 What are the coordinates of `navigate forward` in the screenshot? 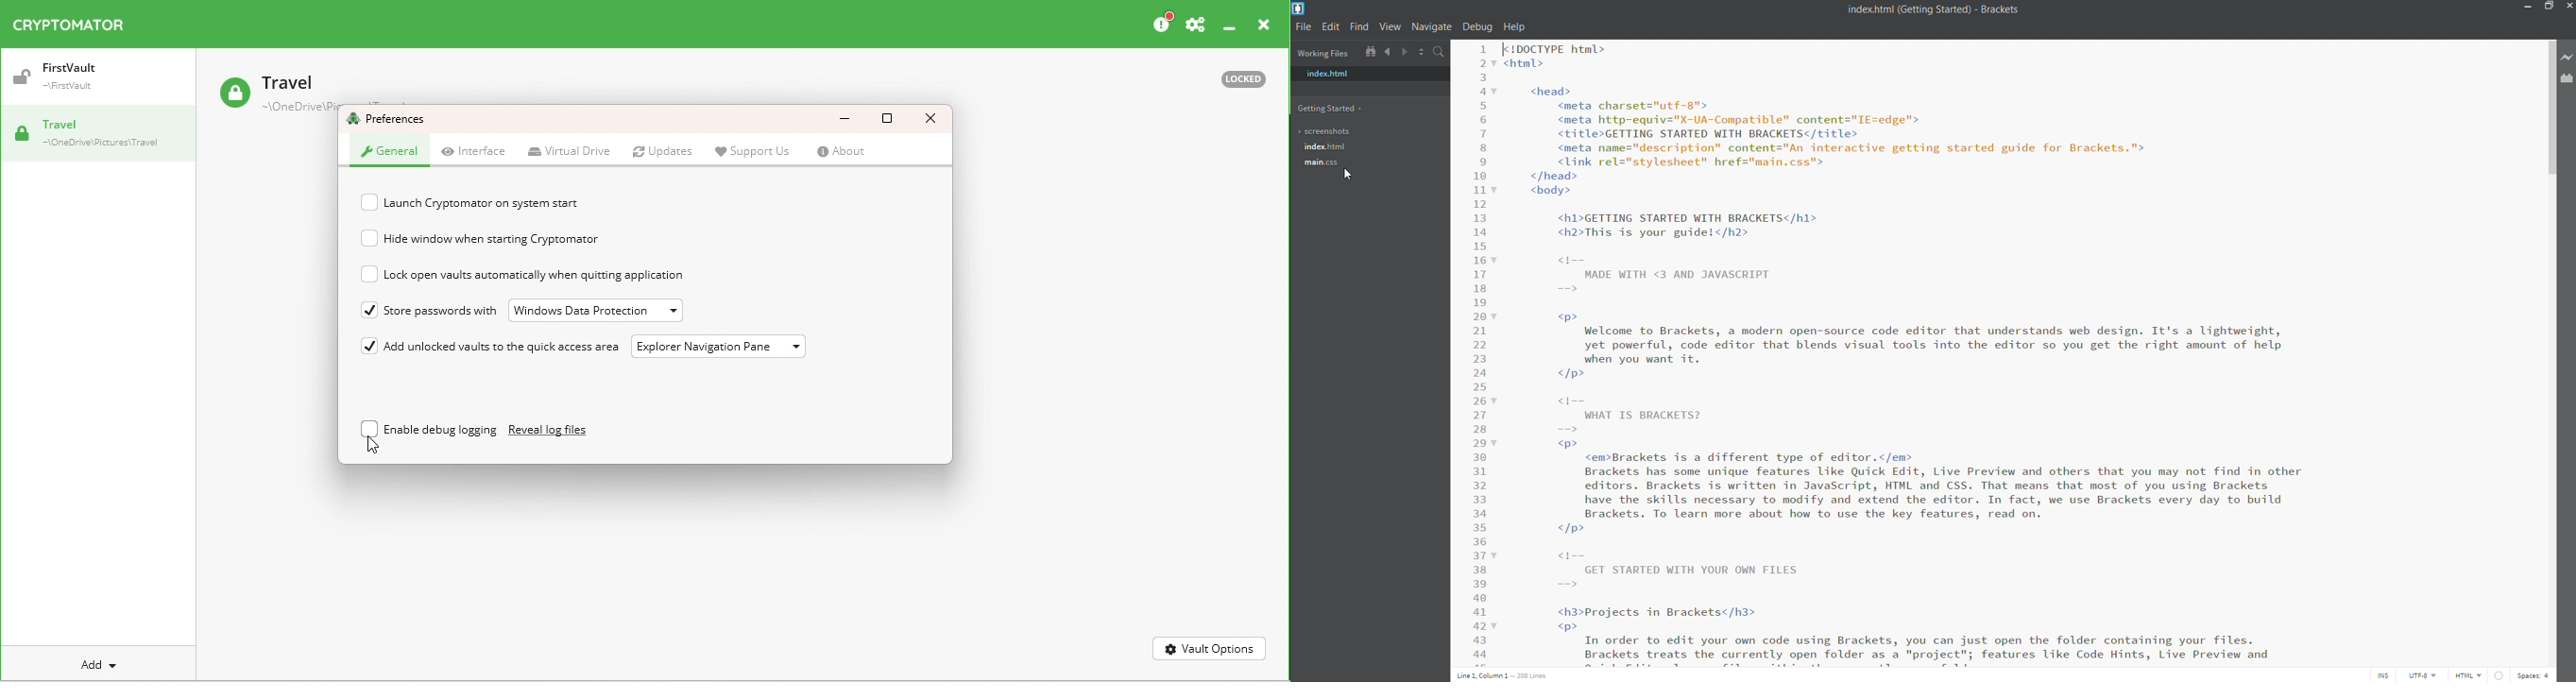 It's located at (1404, 53).